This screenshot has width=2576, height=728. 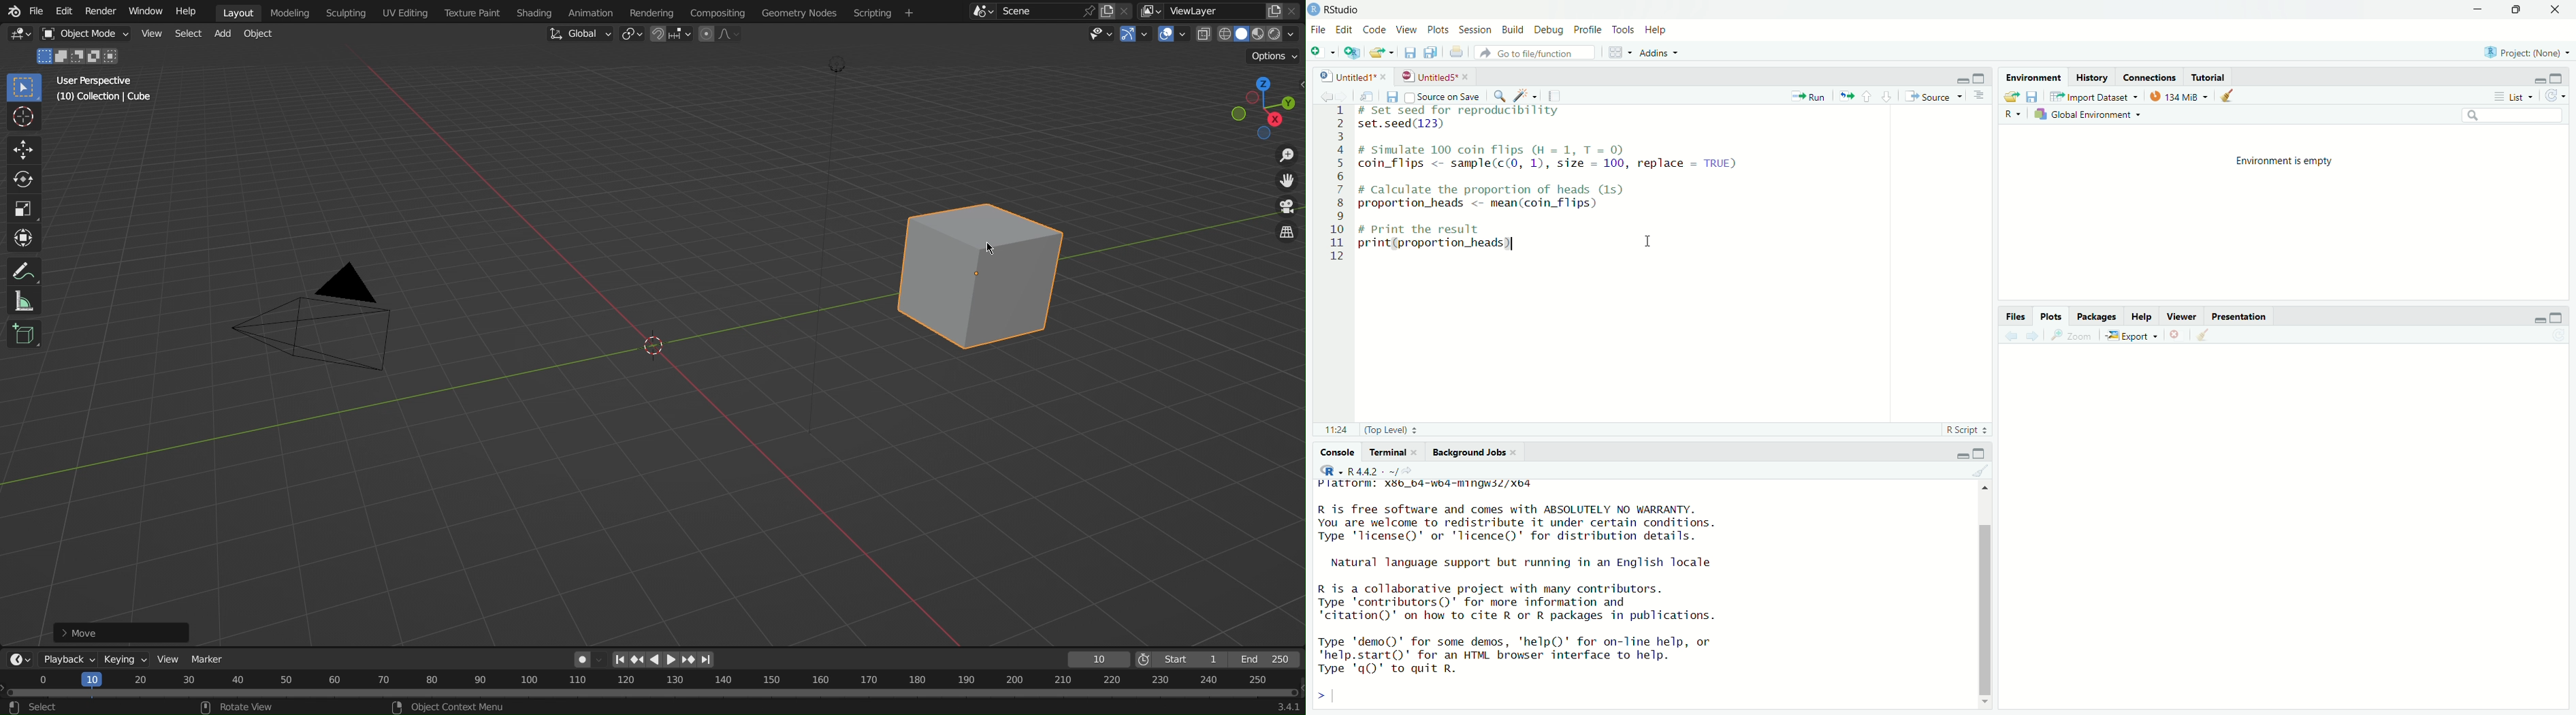 I want to click on open an existing file, so click(x=1381, y=54).